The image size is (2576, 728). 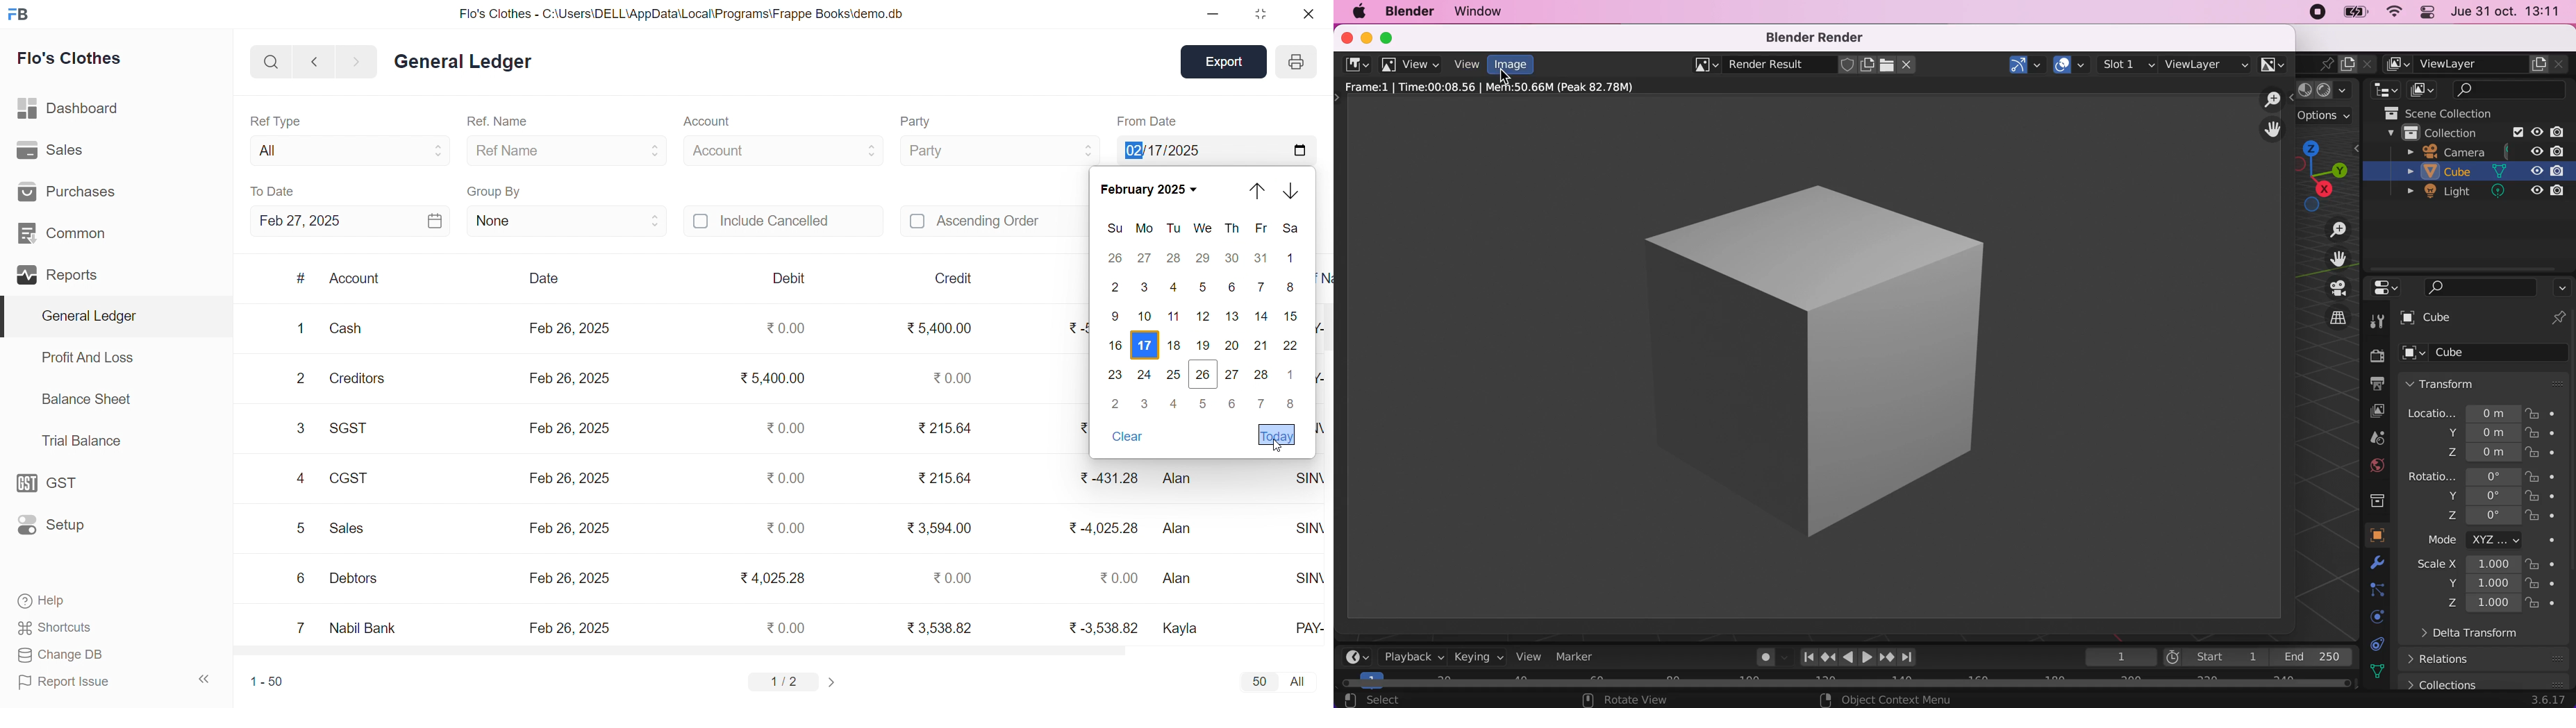 I want to click on play animation, so click(x=1848, y=656).